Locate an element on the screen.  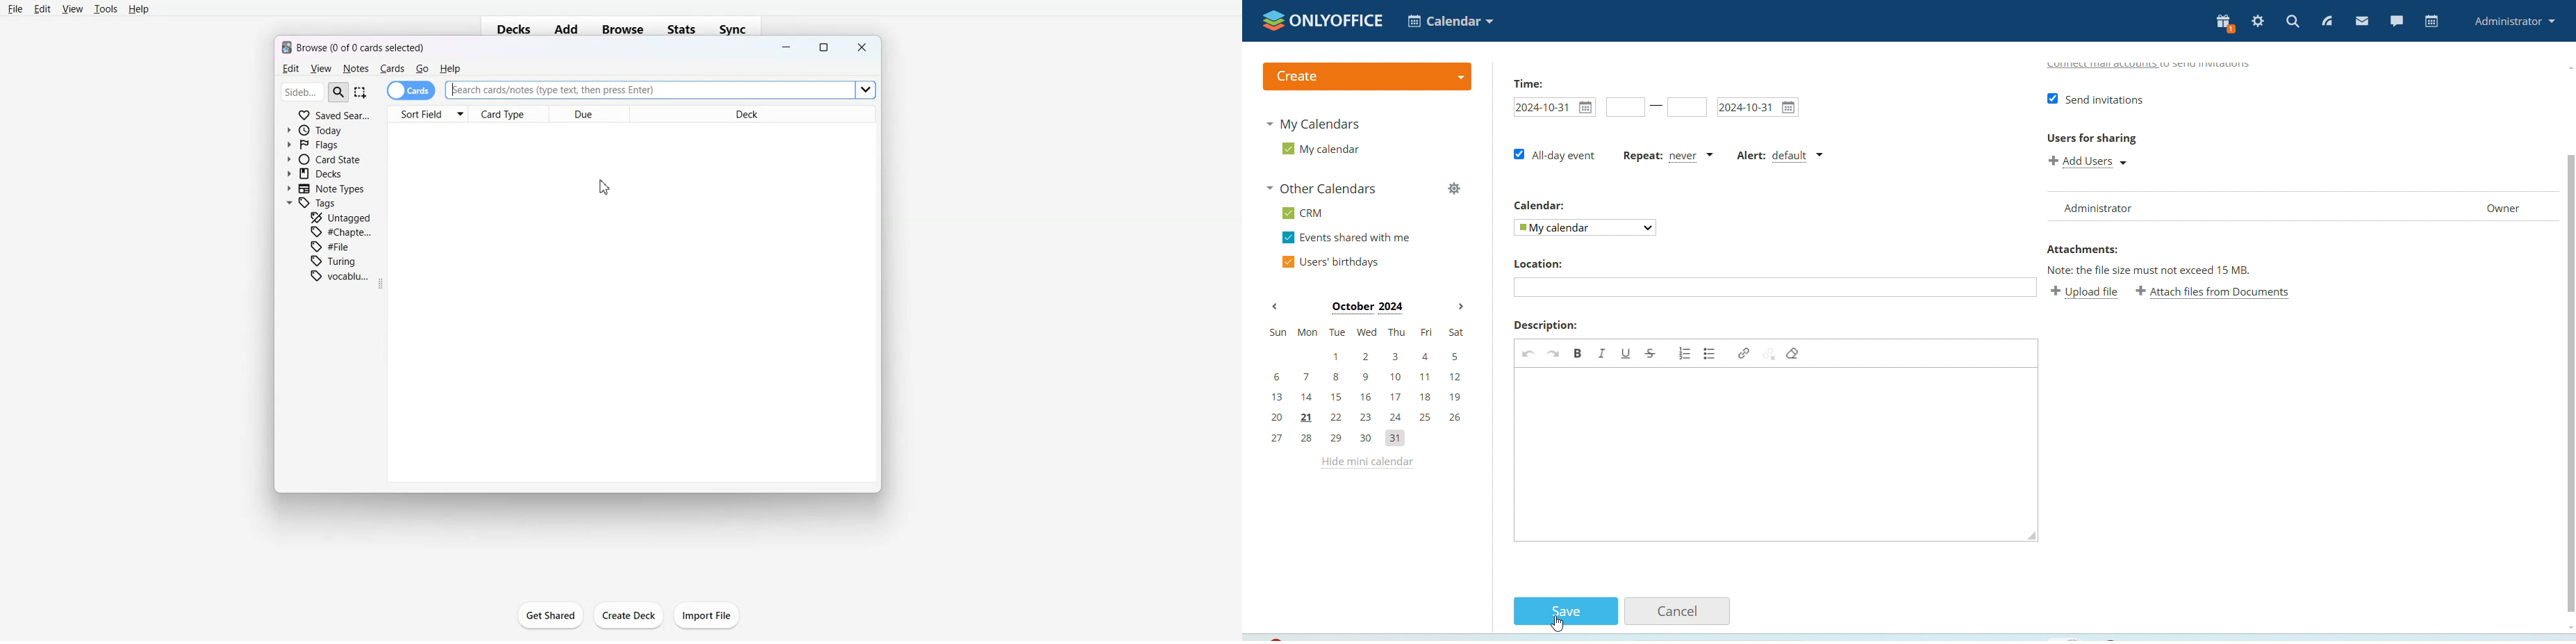
View is located at coordinates (320, 69).